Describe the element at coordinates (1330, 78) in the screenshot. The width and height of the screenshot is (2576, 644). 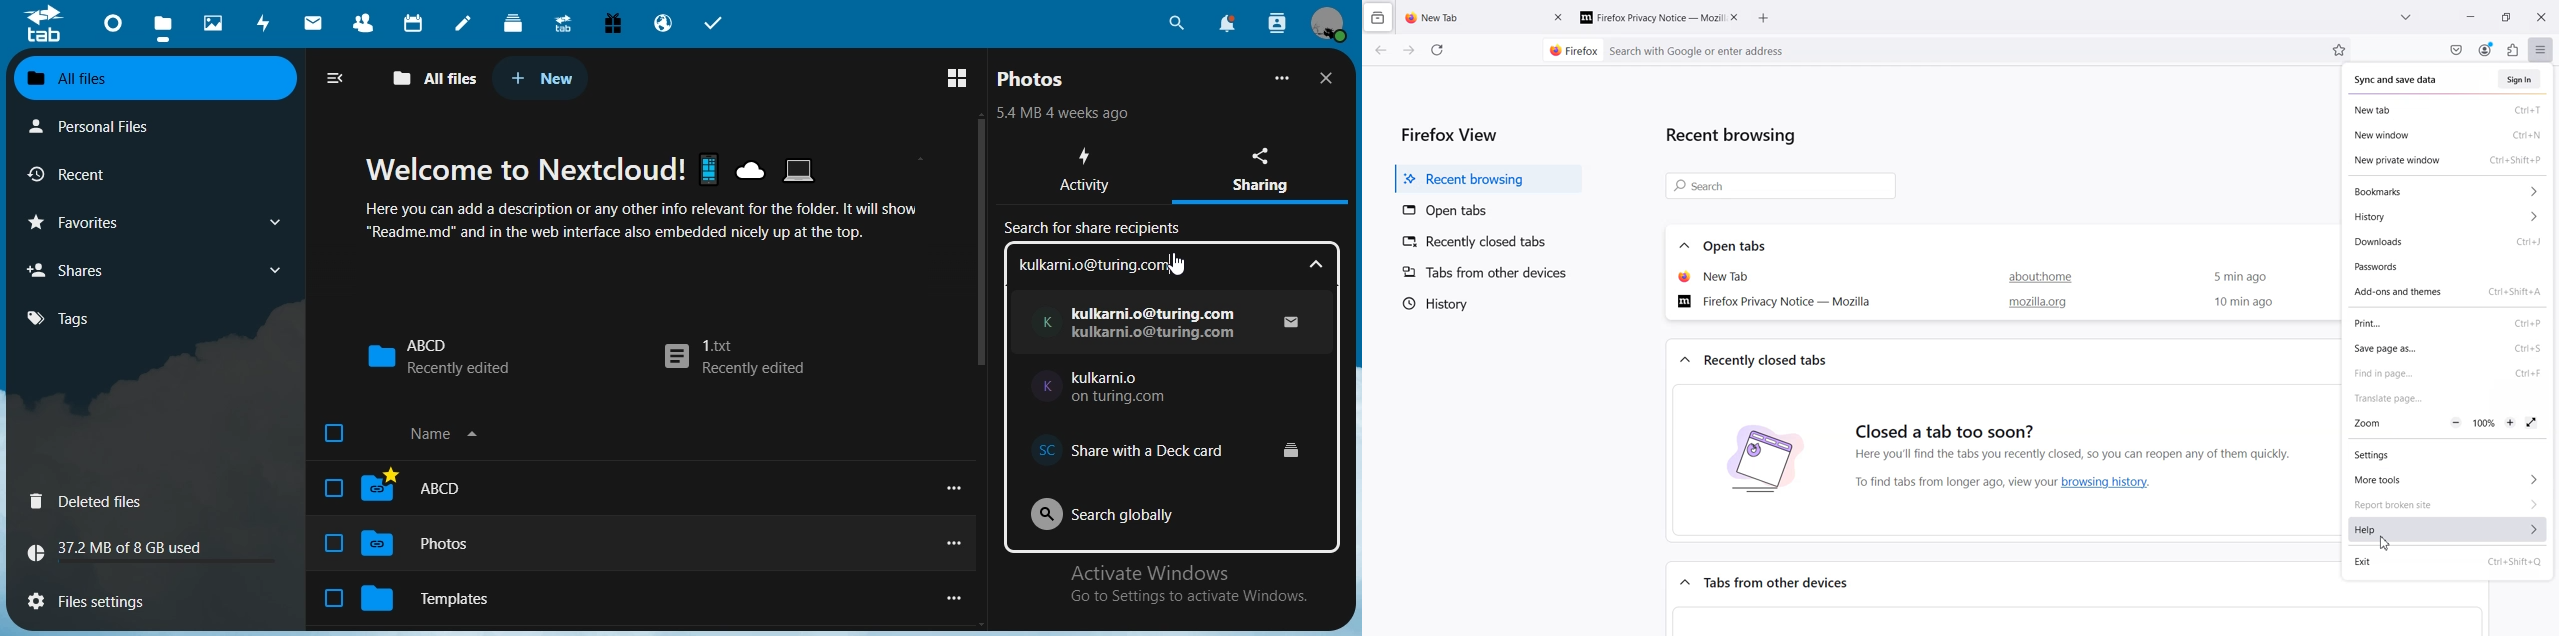
I see `close` at that location.